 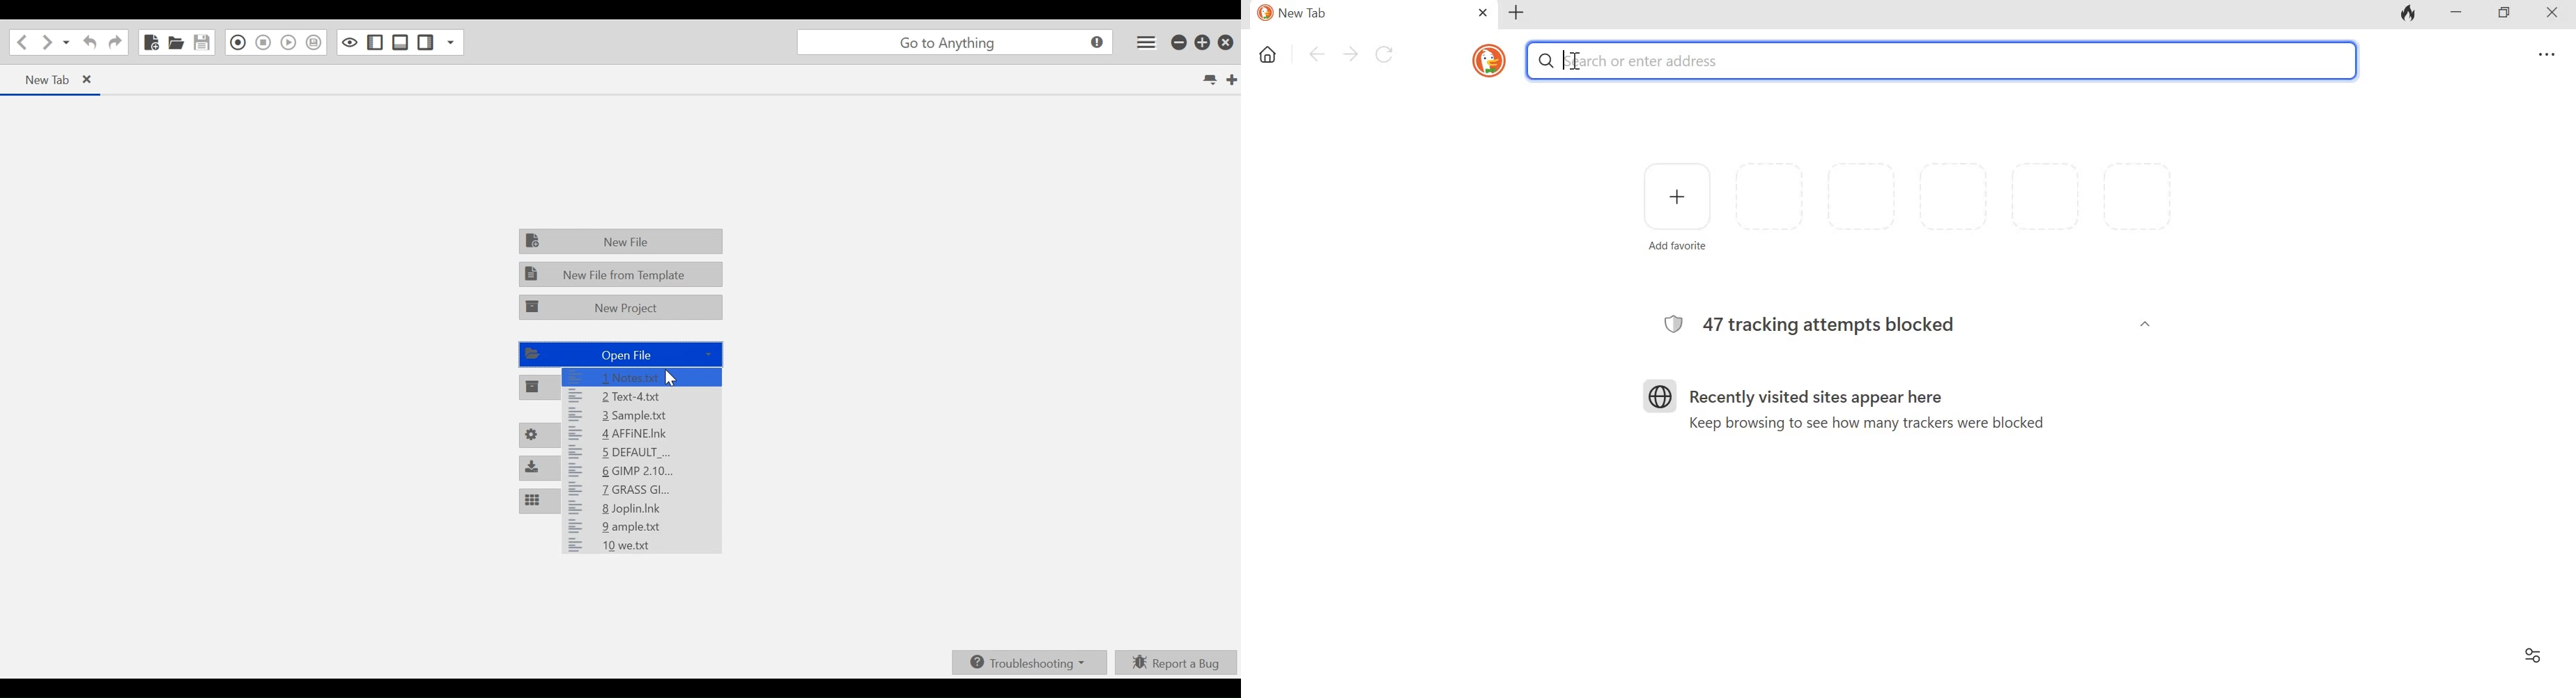 I want to click on settings, so click(x=2544, y=55).